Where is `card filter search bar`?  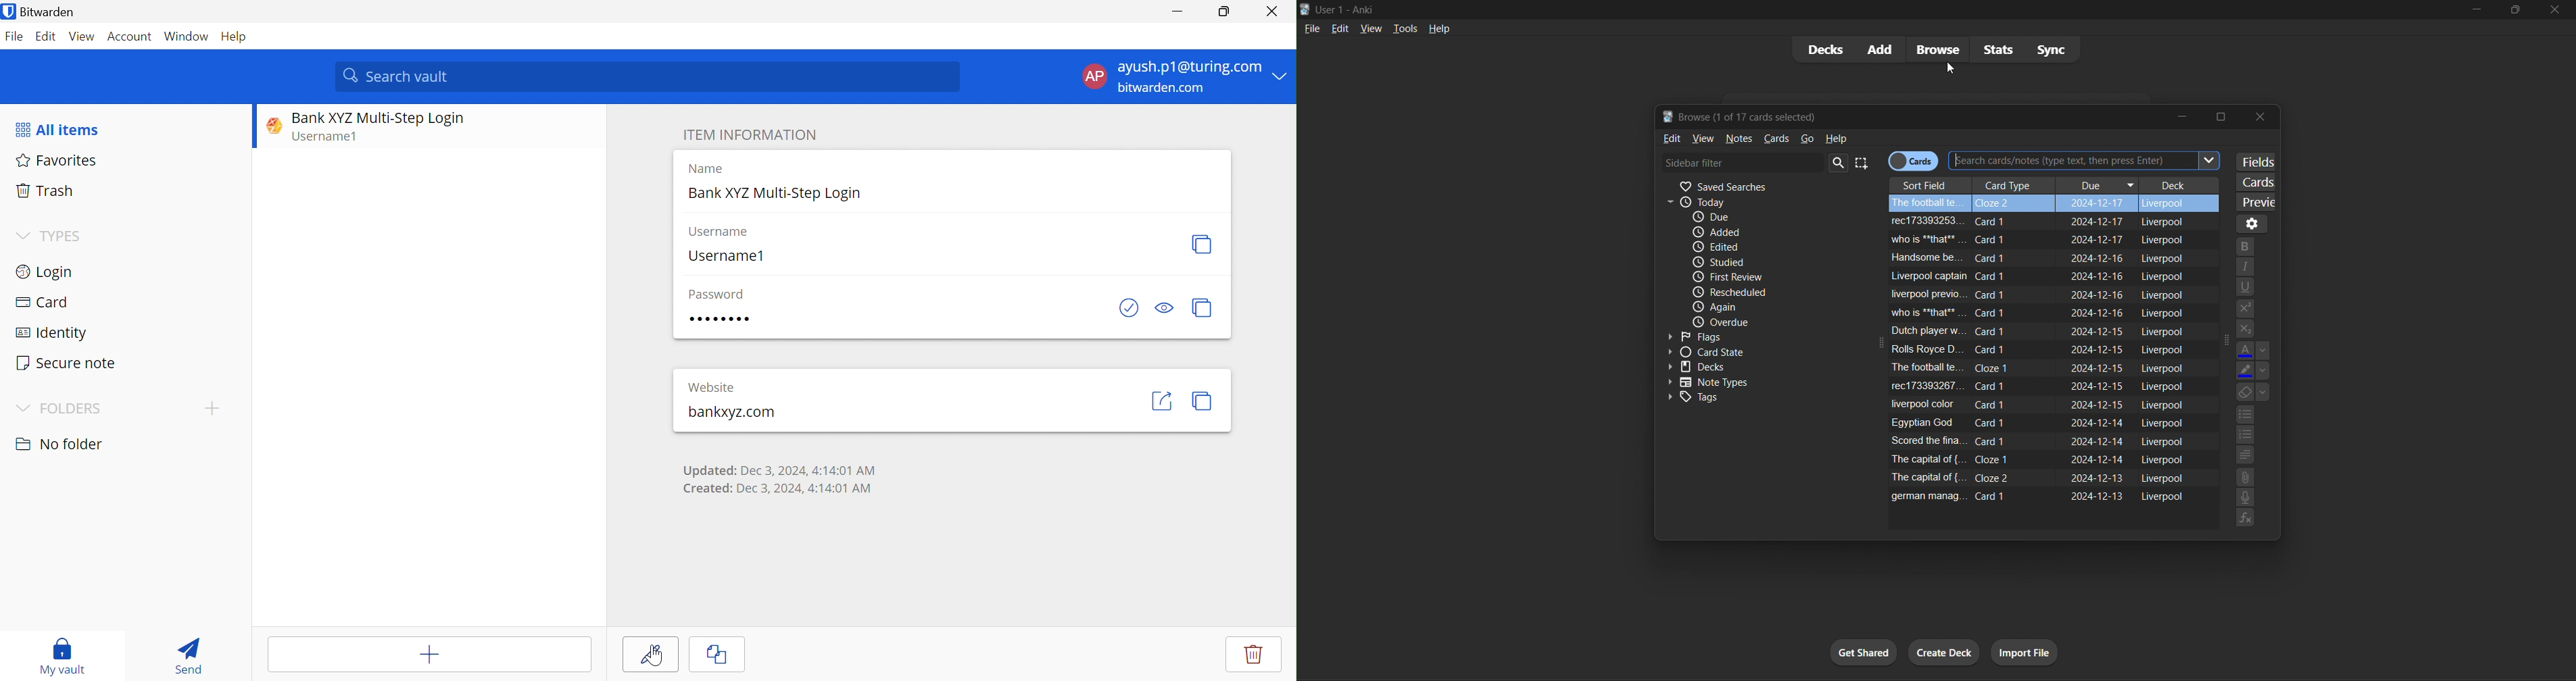 card filter search bar is located at coordinates (1751, 161).